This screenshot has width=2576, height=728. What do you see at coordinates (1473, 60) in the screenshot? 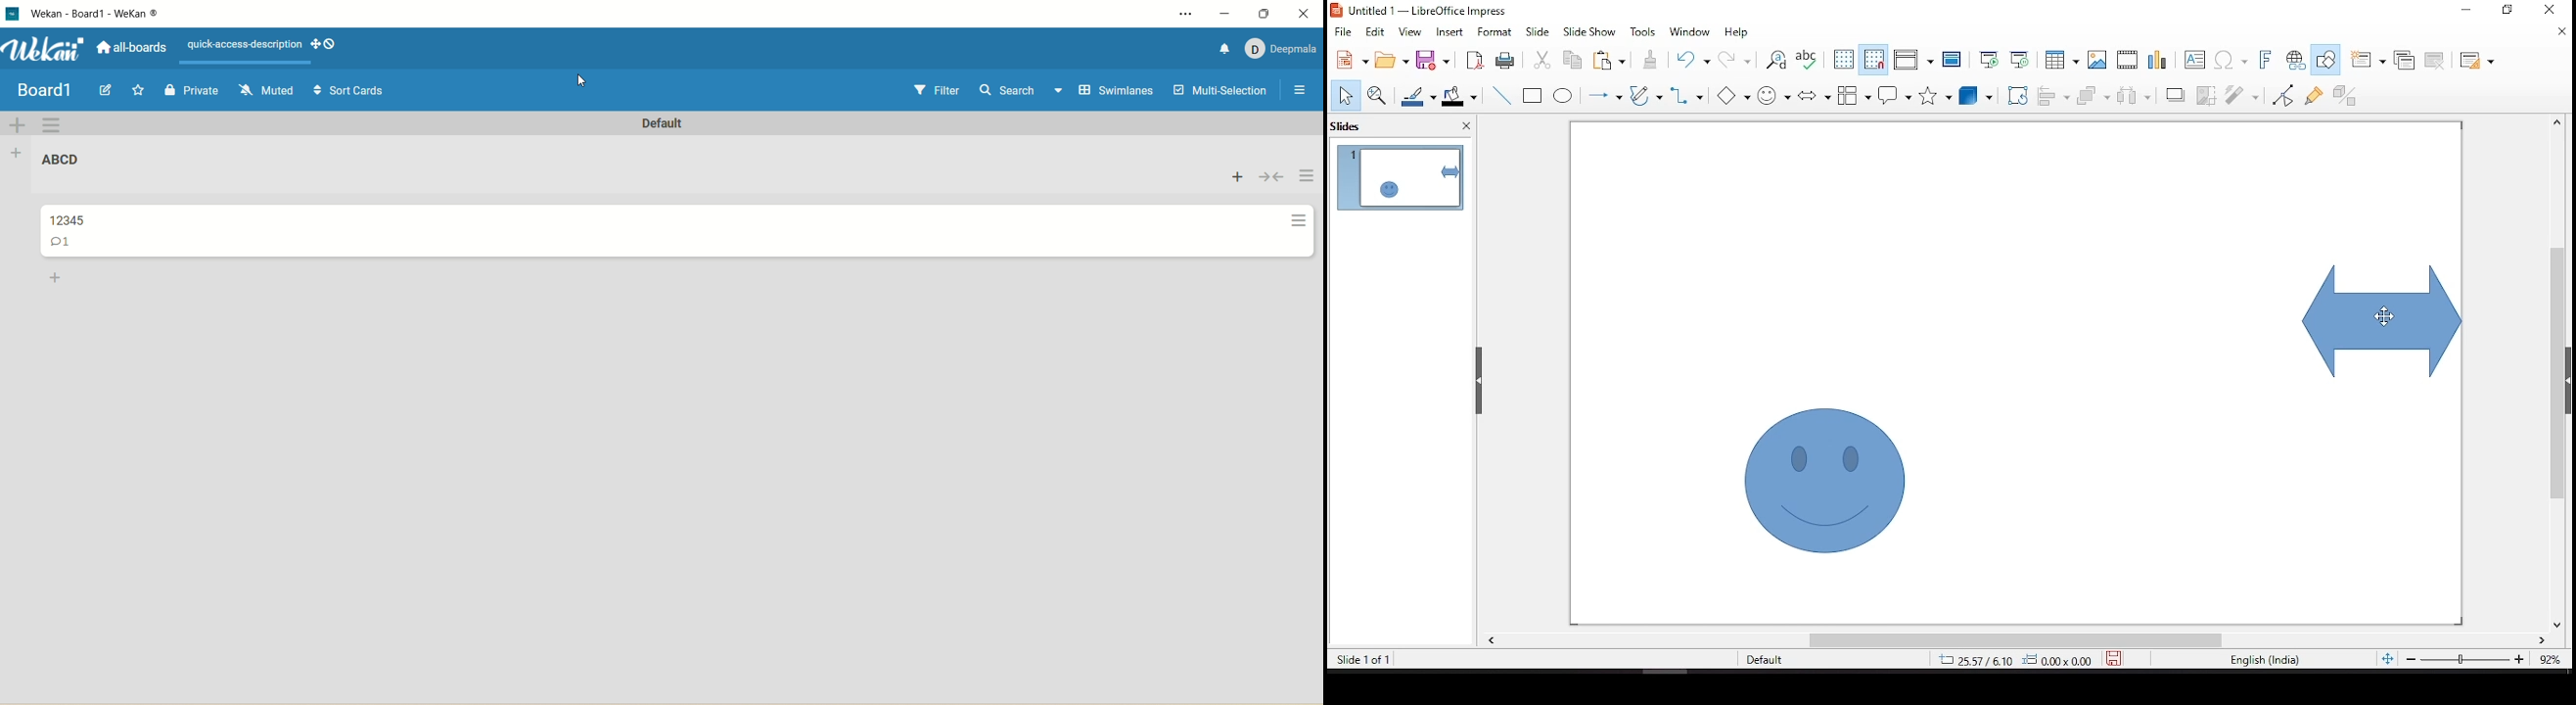
I see `export as pdf` at bounding box center [1473, 60].